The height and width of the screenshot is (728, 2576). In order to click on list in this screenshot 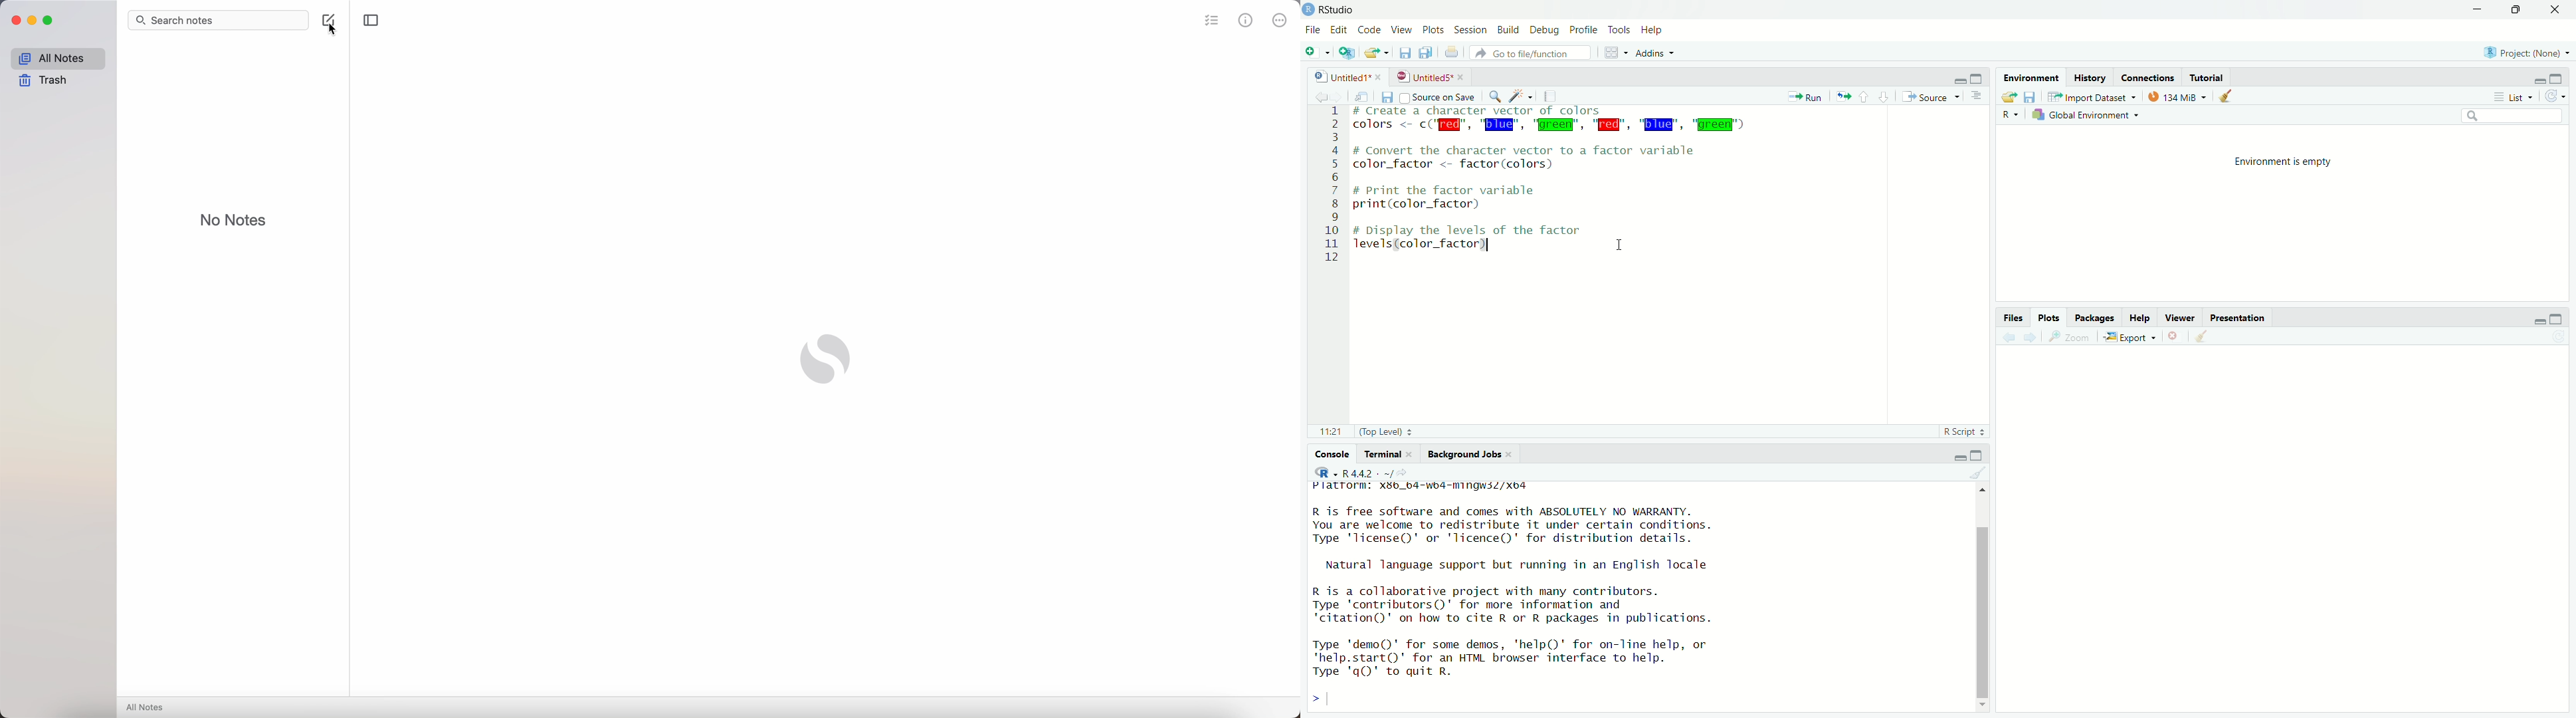, I will do `click(2512, 97)`.